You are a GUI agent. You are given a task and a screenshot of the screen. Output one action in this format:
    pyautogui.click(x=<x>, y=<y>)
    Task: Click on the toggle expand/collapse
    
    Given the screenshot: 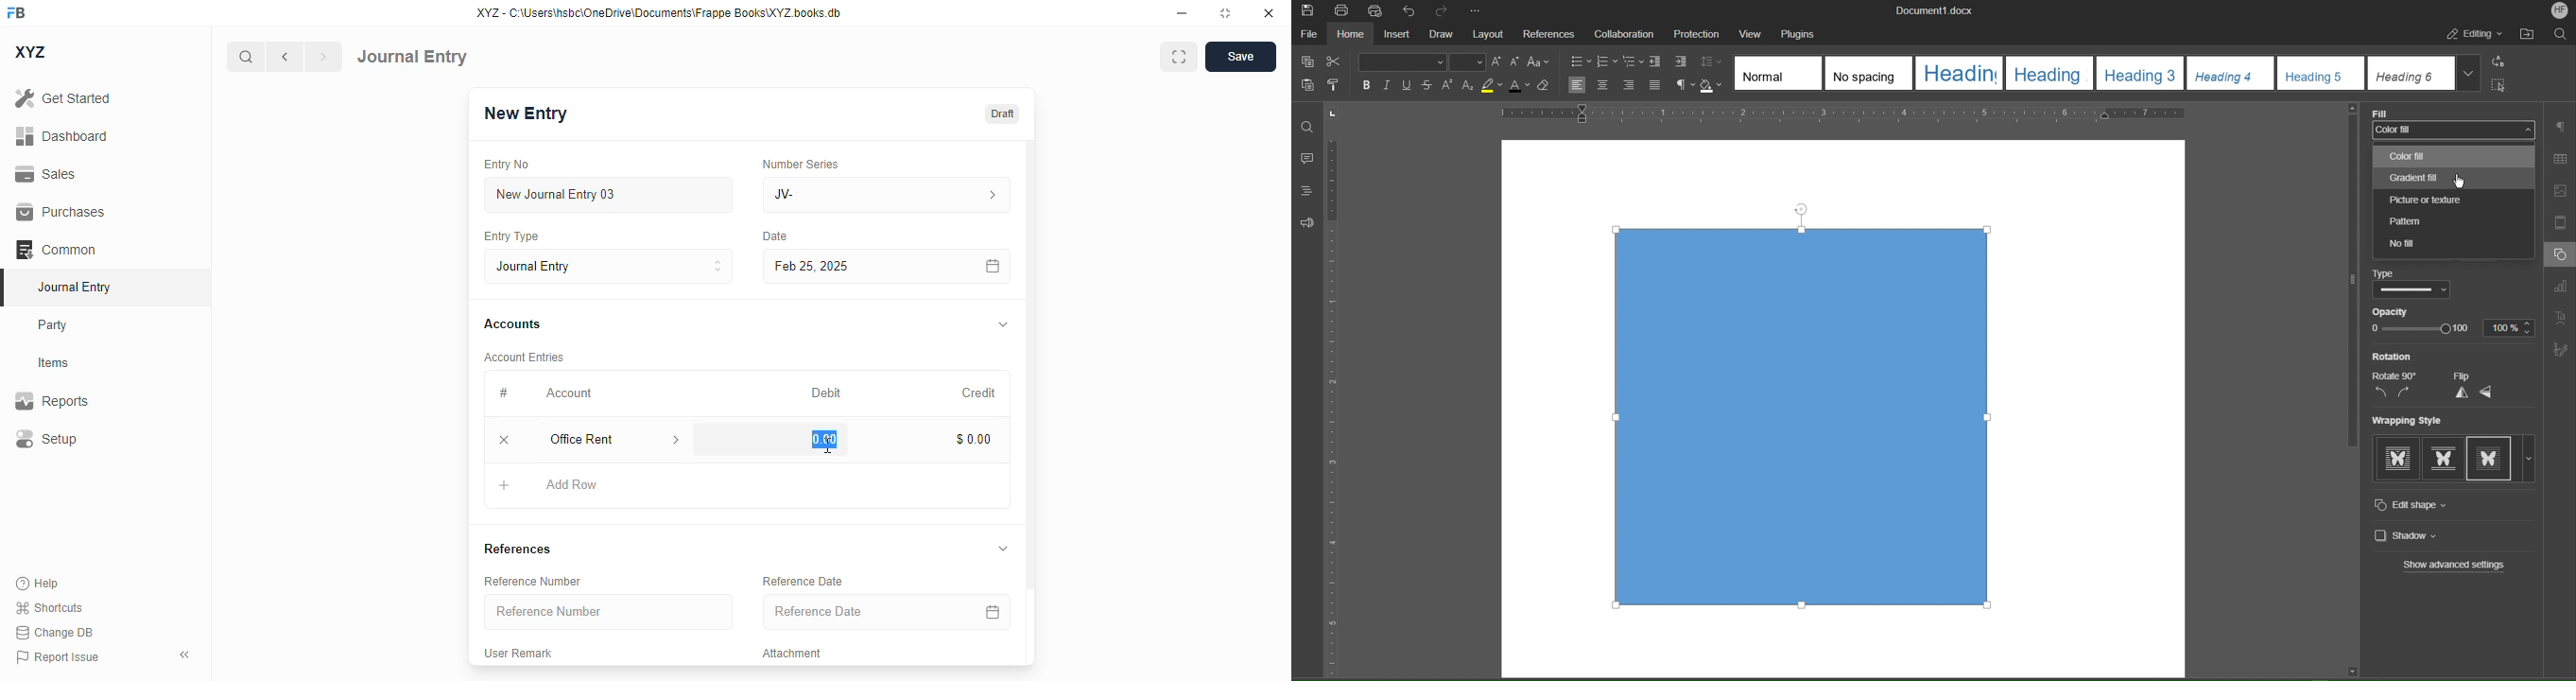 What is the action you would take?
    pyautogui.click(x=1004, y=324)
    